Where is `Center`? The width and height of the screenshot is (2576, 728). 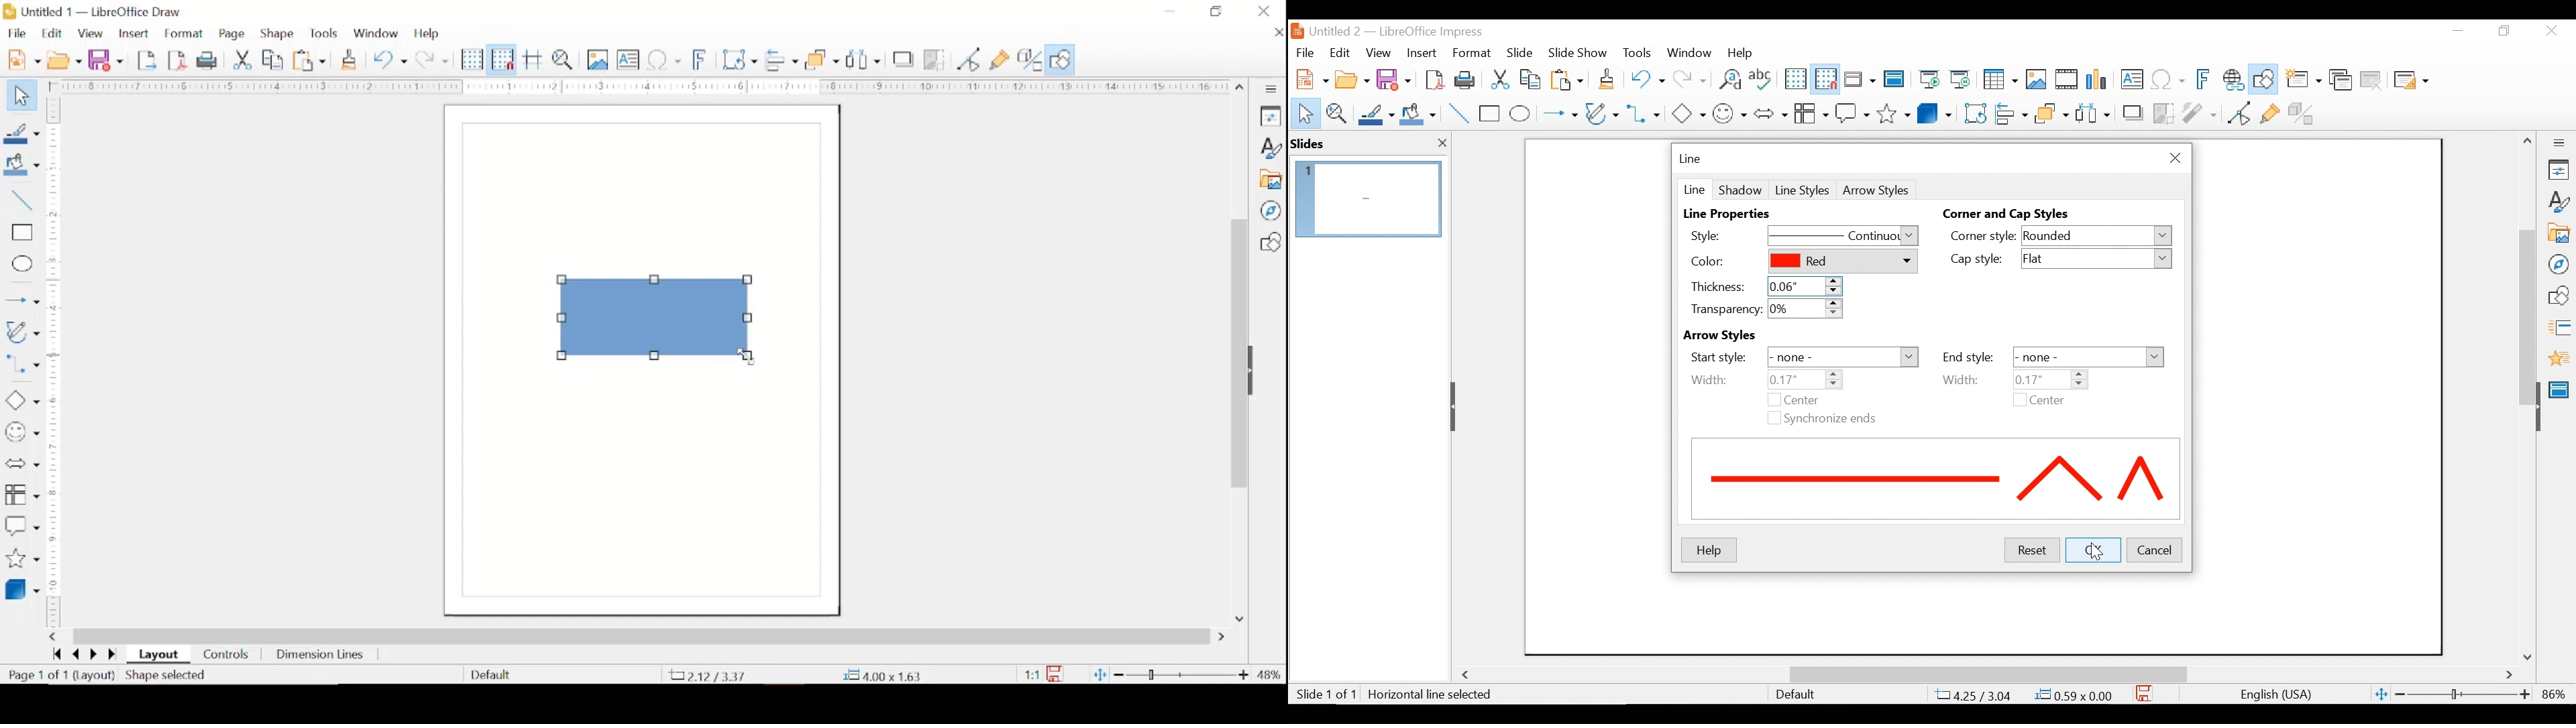 Center is located at coordinates (2047, 402).